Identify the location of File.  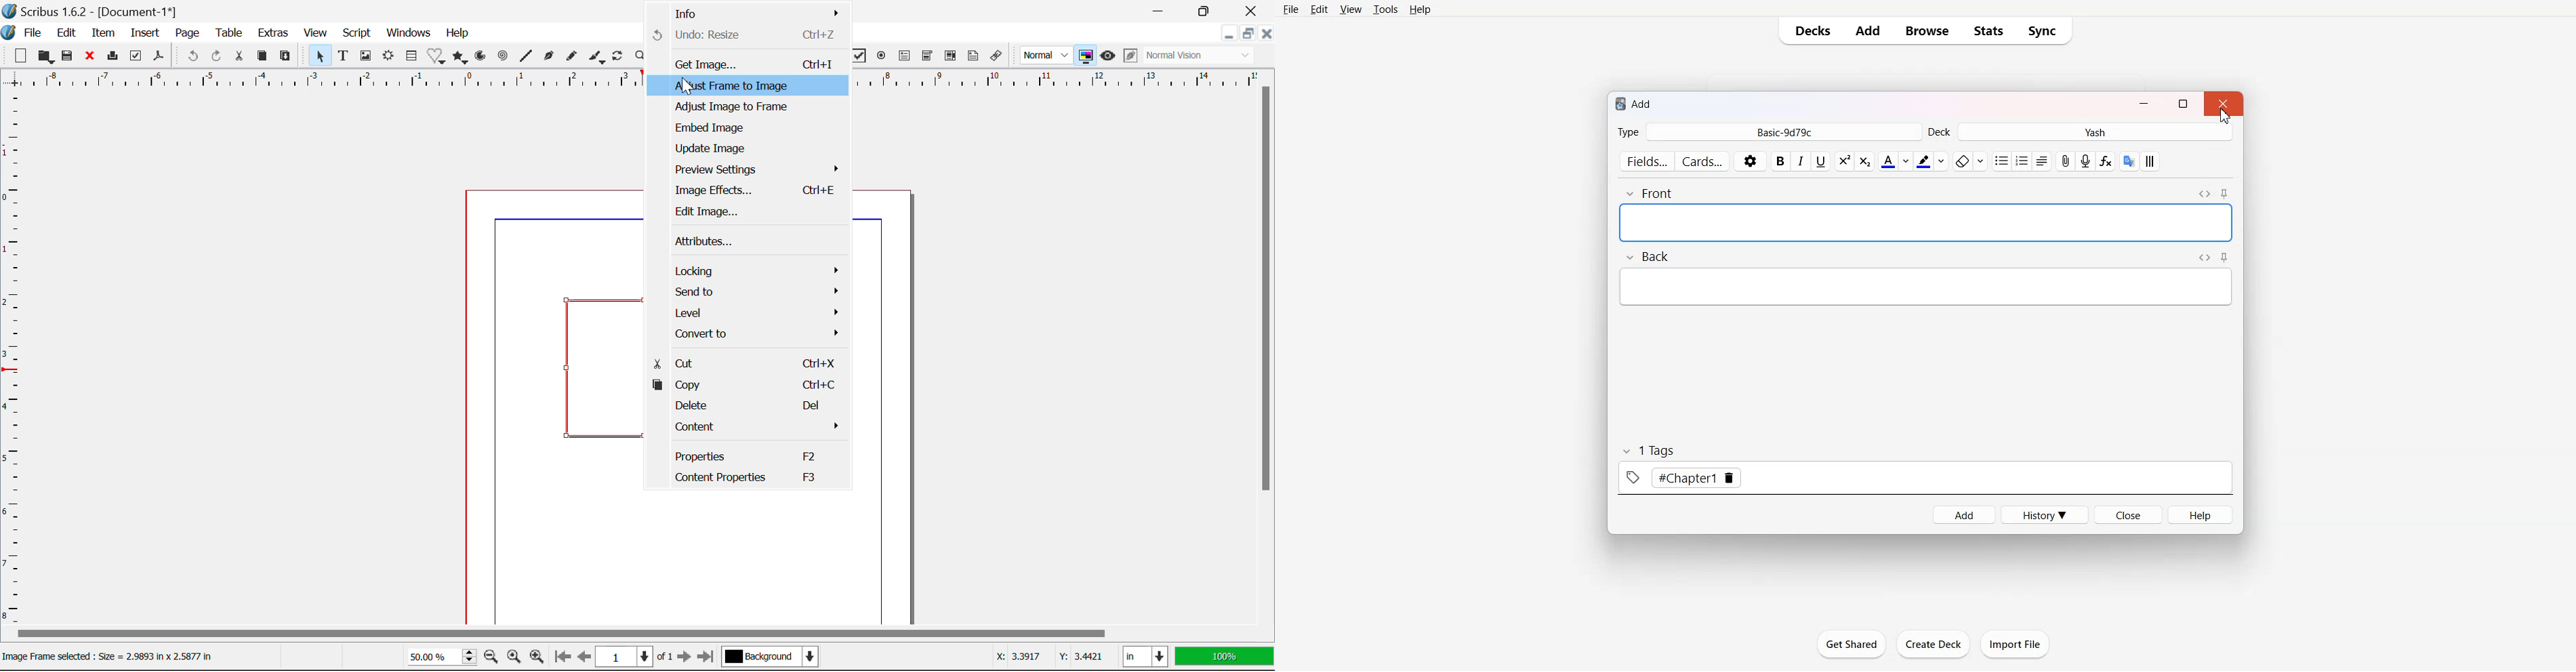
(32, 33).